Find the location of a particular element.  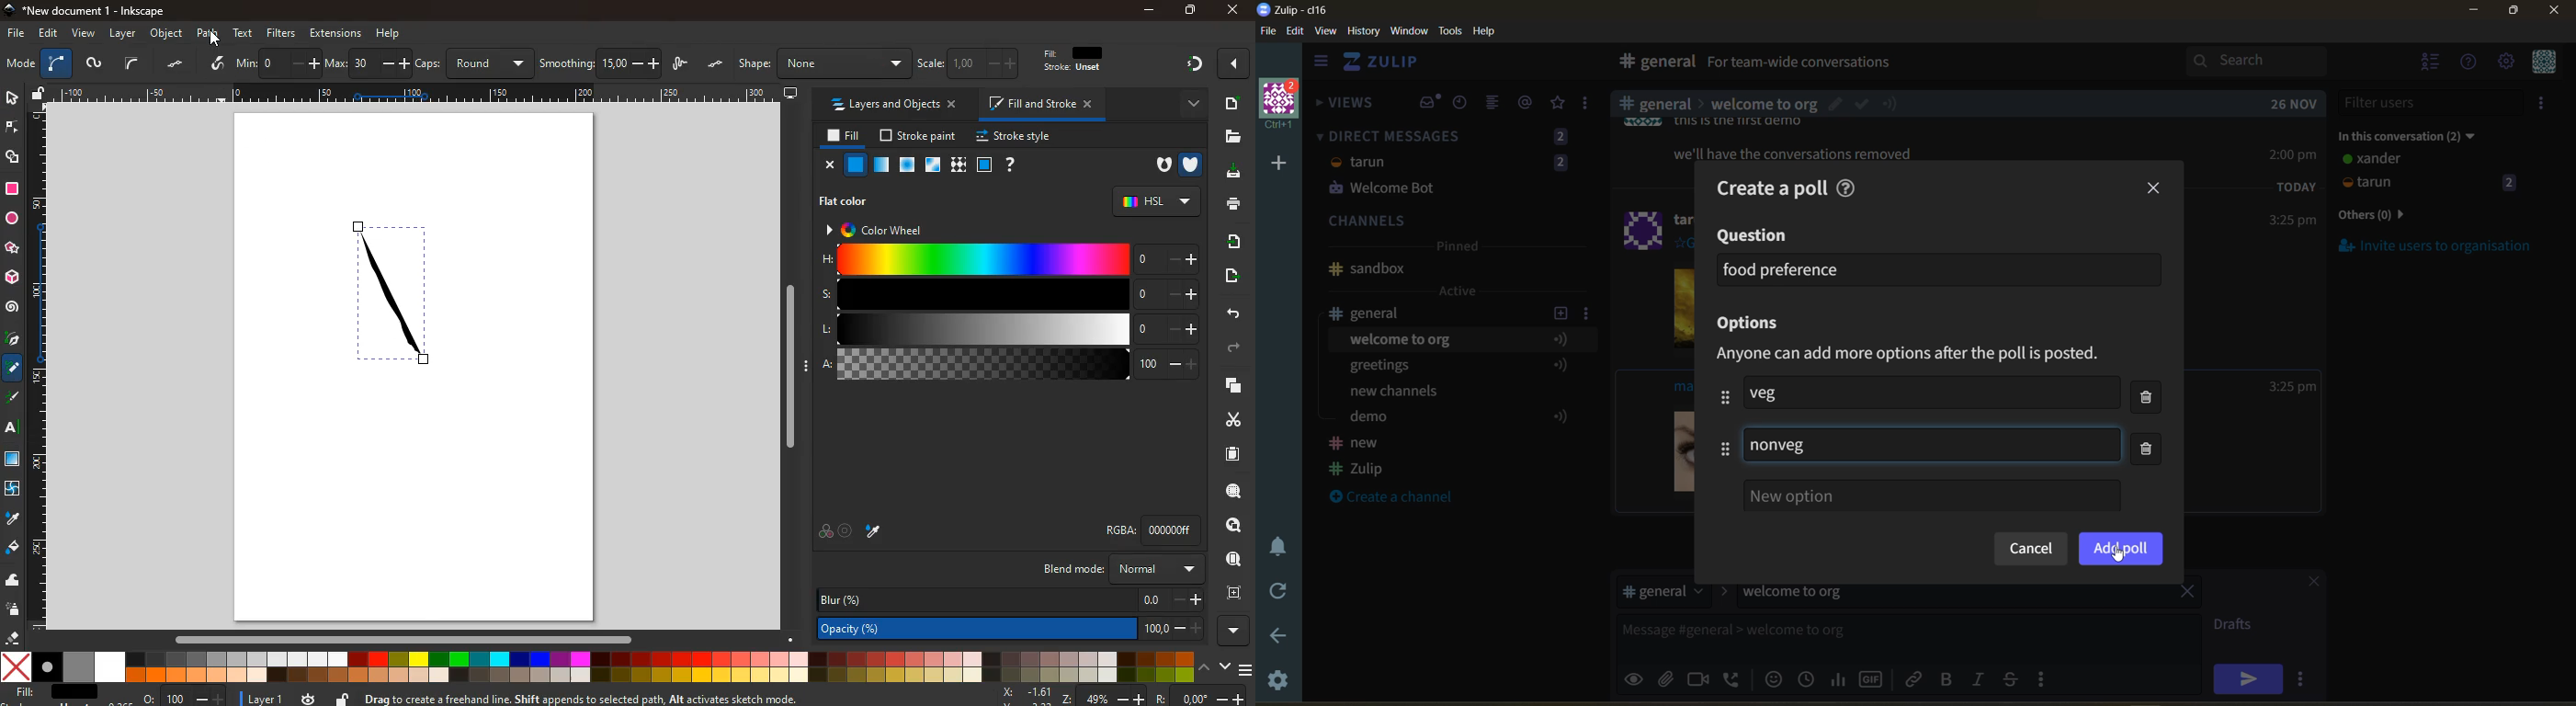

enable do not disturb is located at coordinates (1275, 544).